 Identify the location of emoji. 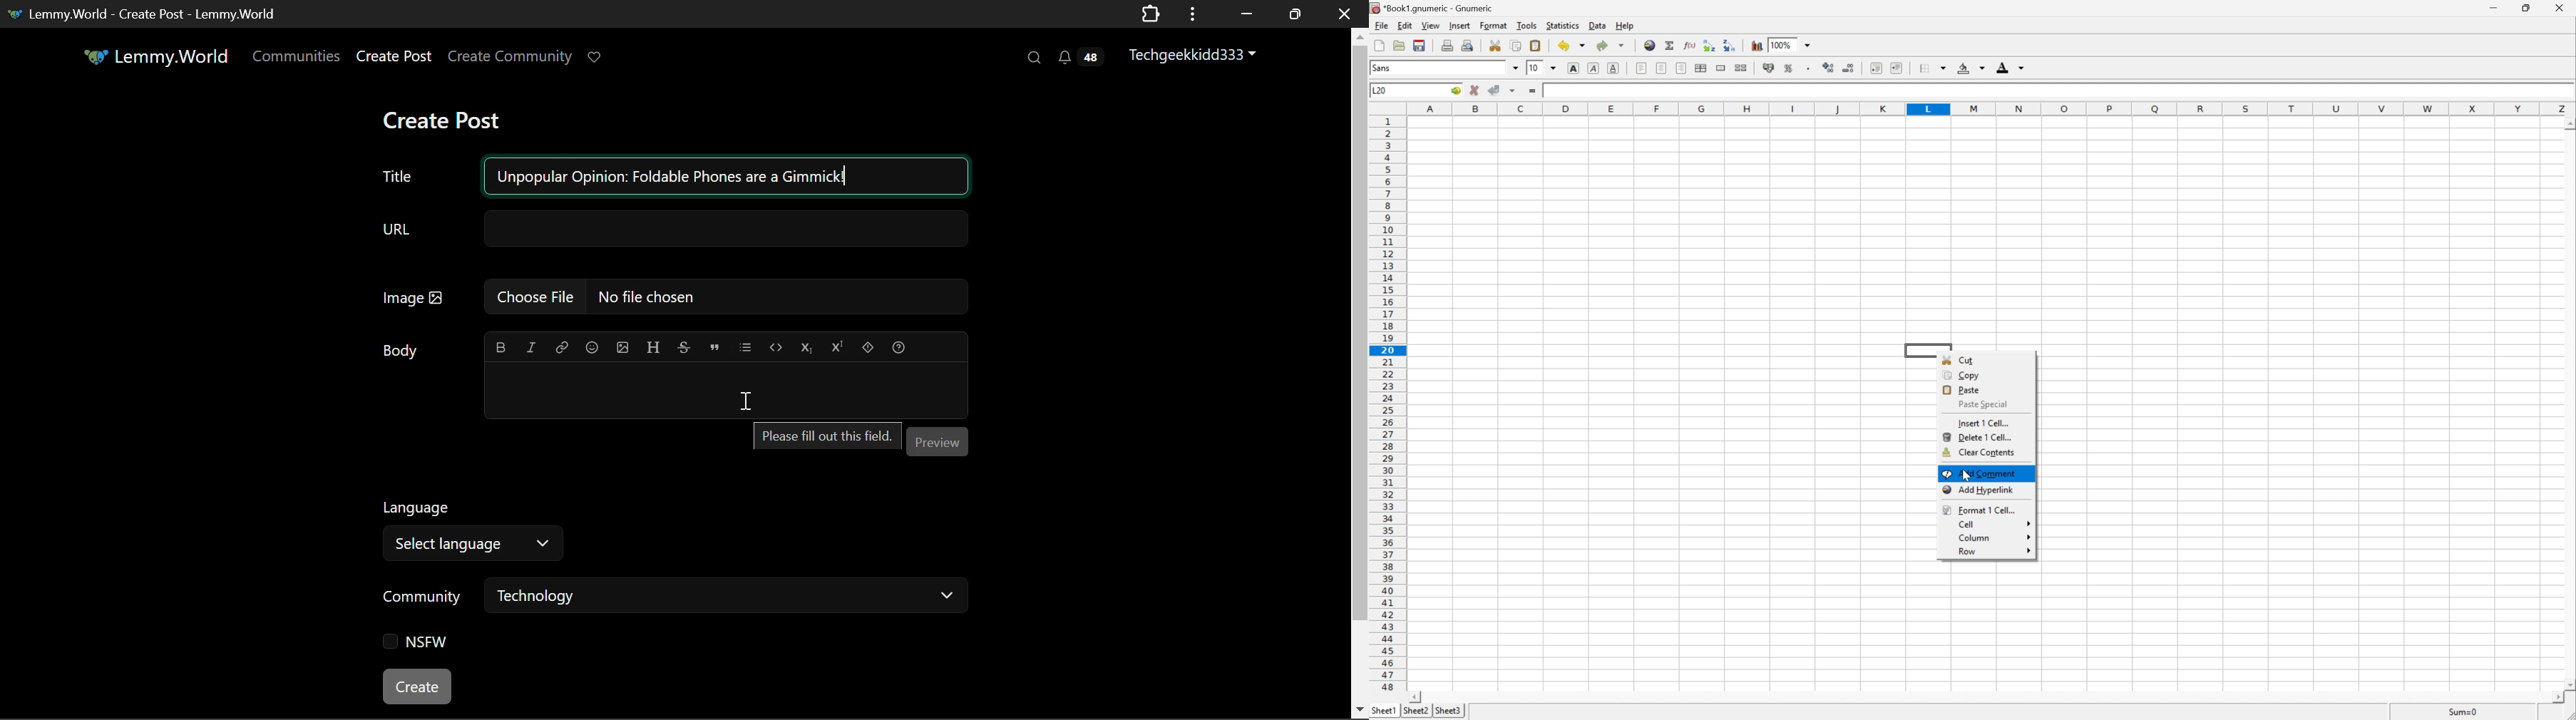
(590, 346).